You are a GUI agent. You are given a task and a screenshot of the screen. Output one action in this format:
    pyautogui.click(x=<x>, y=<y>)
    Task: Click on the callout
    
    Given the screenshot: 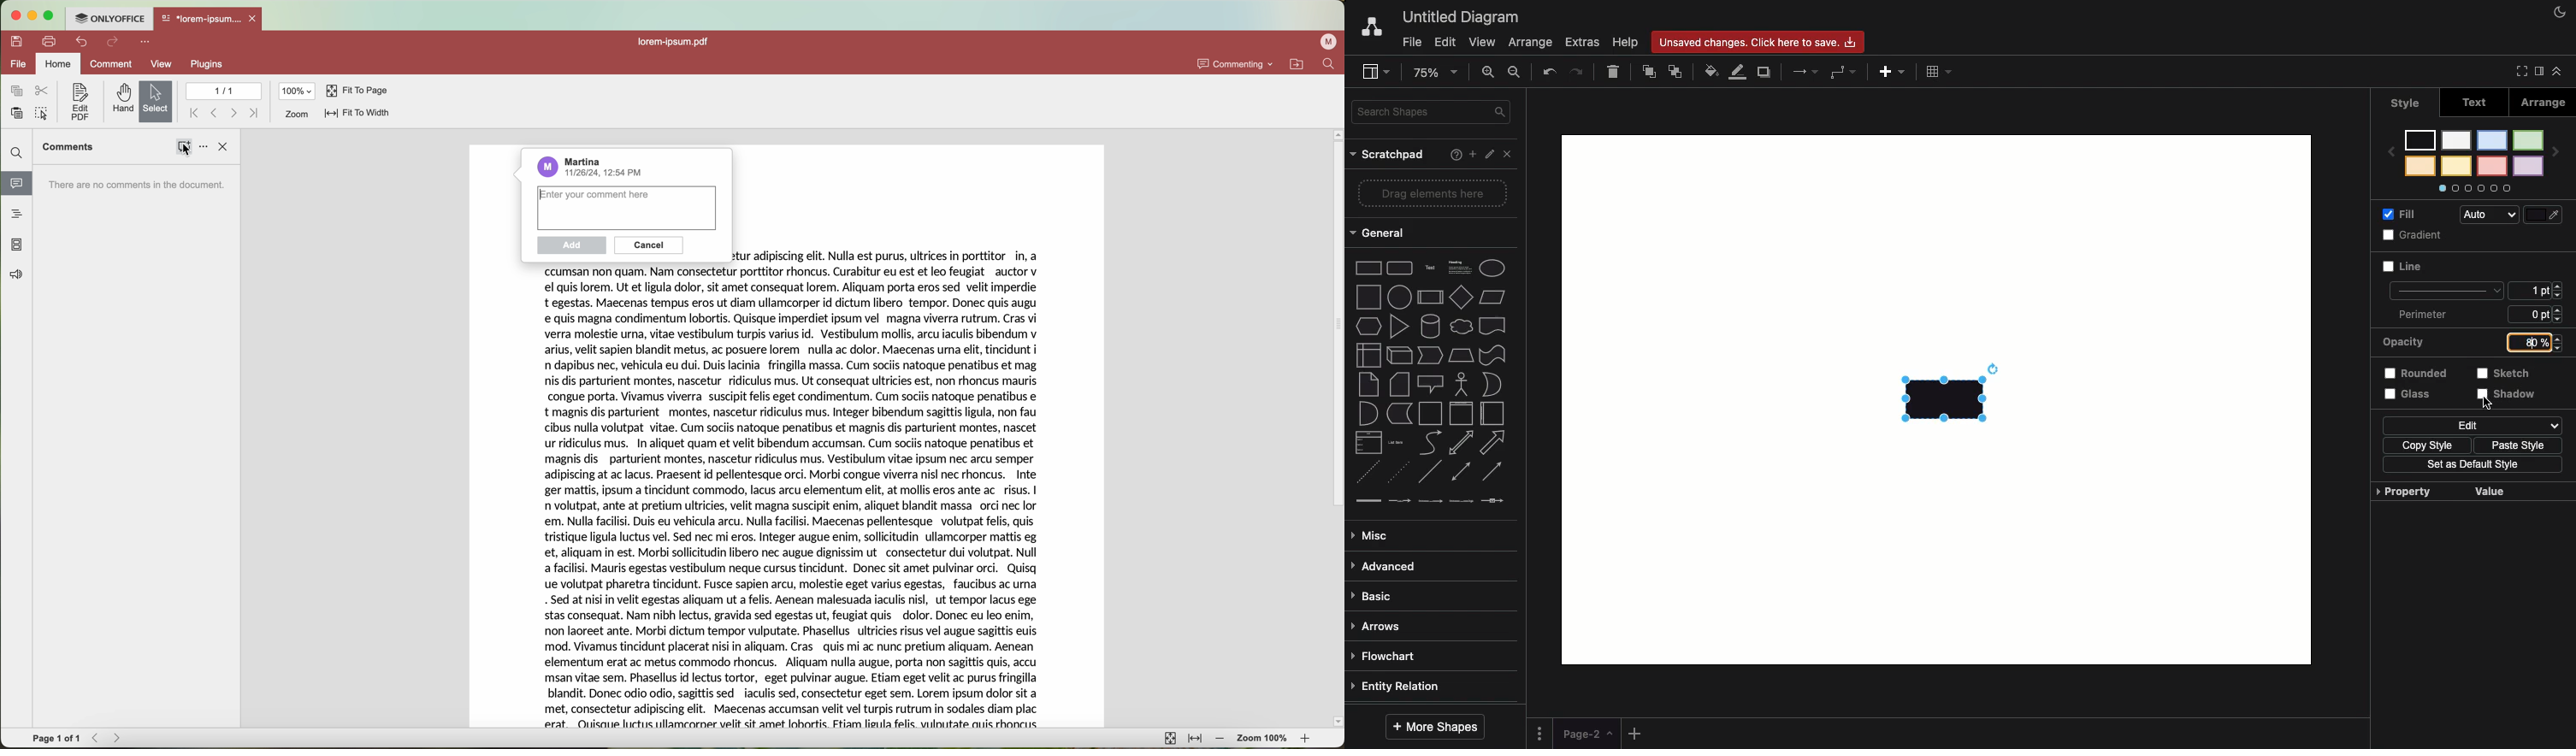 What is the action you would take?
    pyautogui.click(x=1432, y=383)
    